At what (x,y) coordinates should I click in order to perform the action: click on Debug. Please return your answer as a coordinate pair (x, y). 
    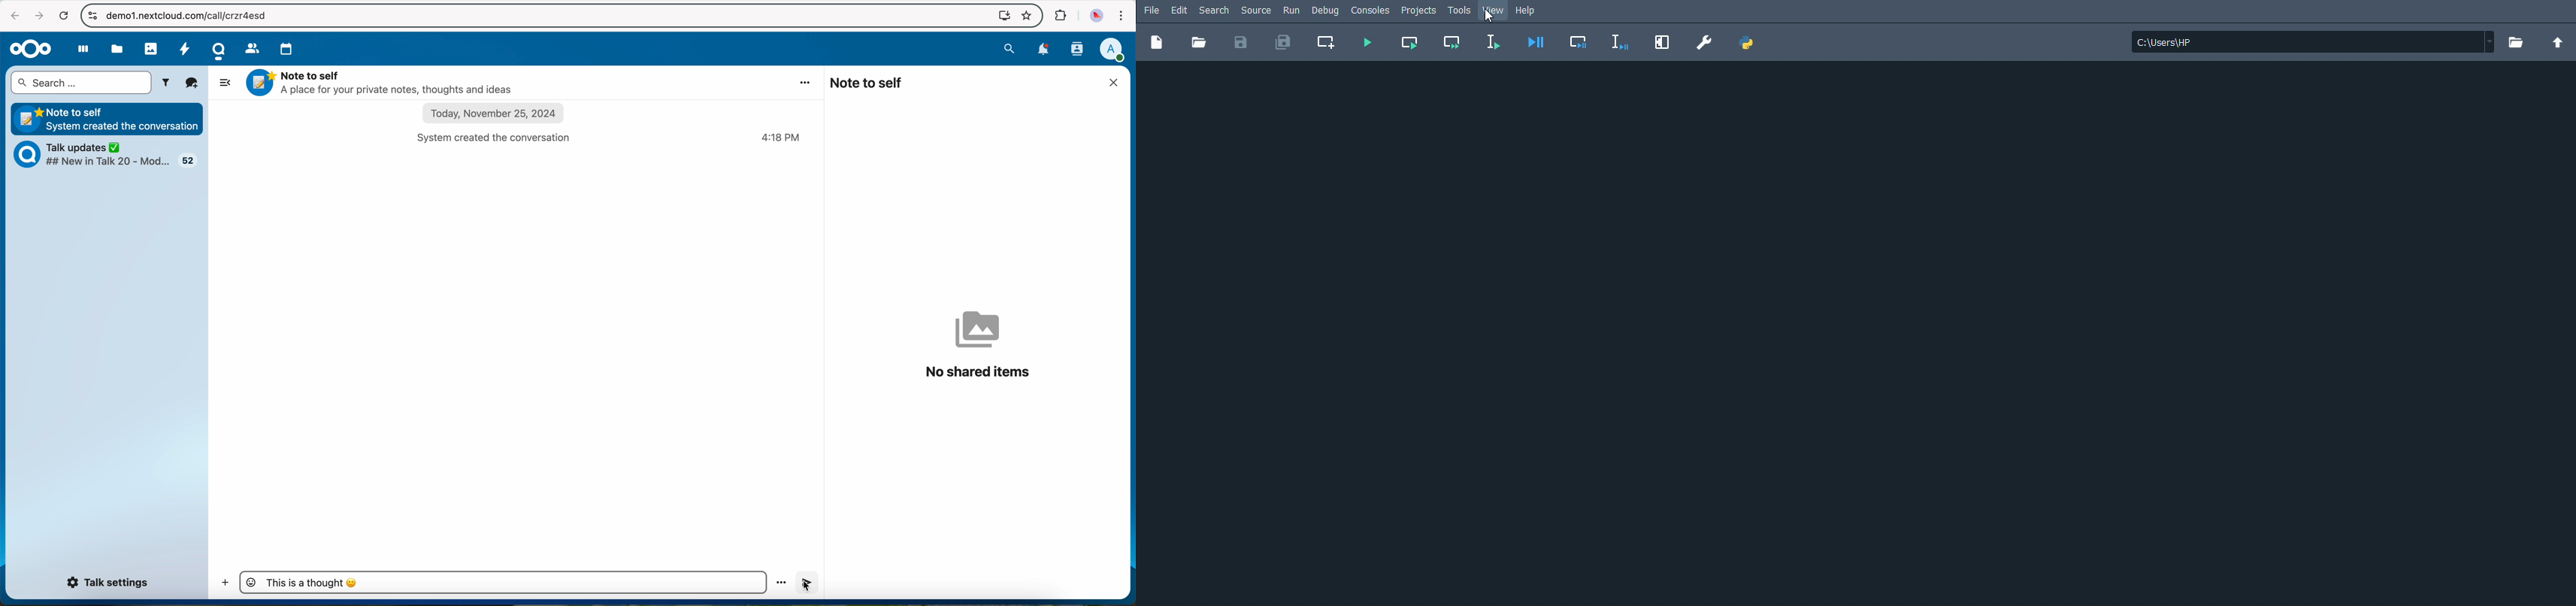
    Looking at the image, I should click on (1325, 10).